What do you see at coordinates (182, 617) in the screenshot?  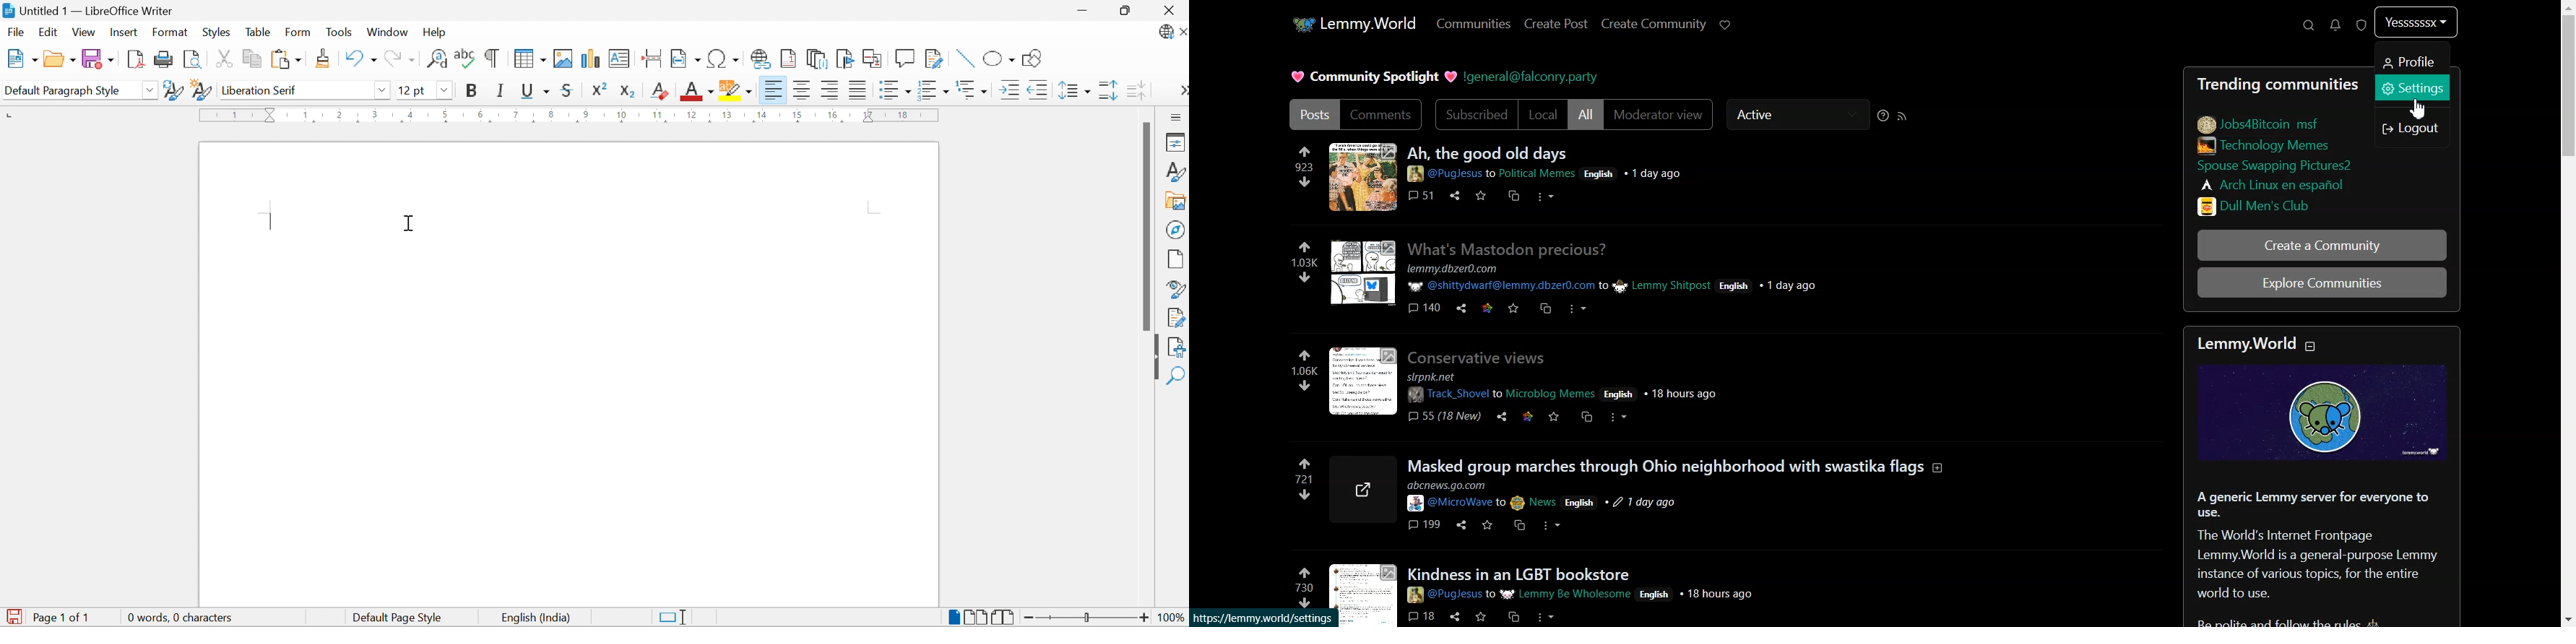 I see `0 words, 0 characters` at bounding box center [182, 617].